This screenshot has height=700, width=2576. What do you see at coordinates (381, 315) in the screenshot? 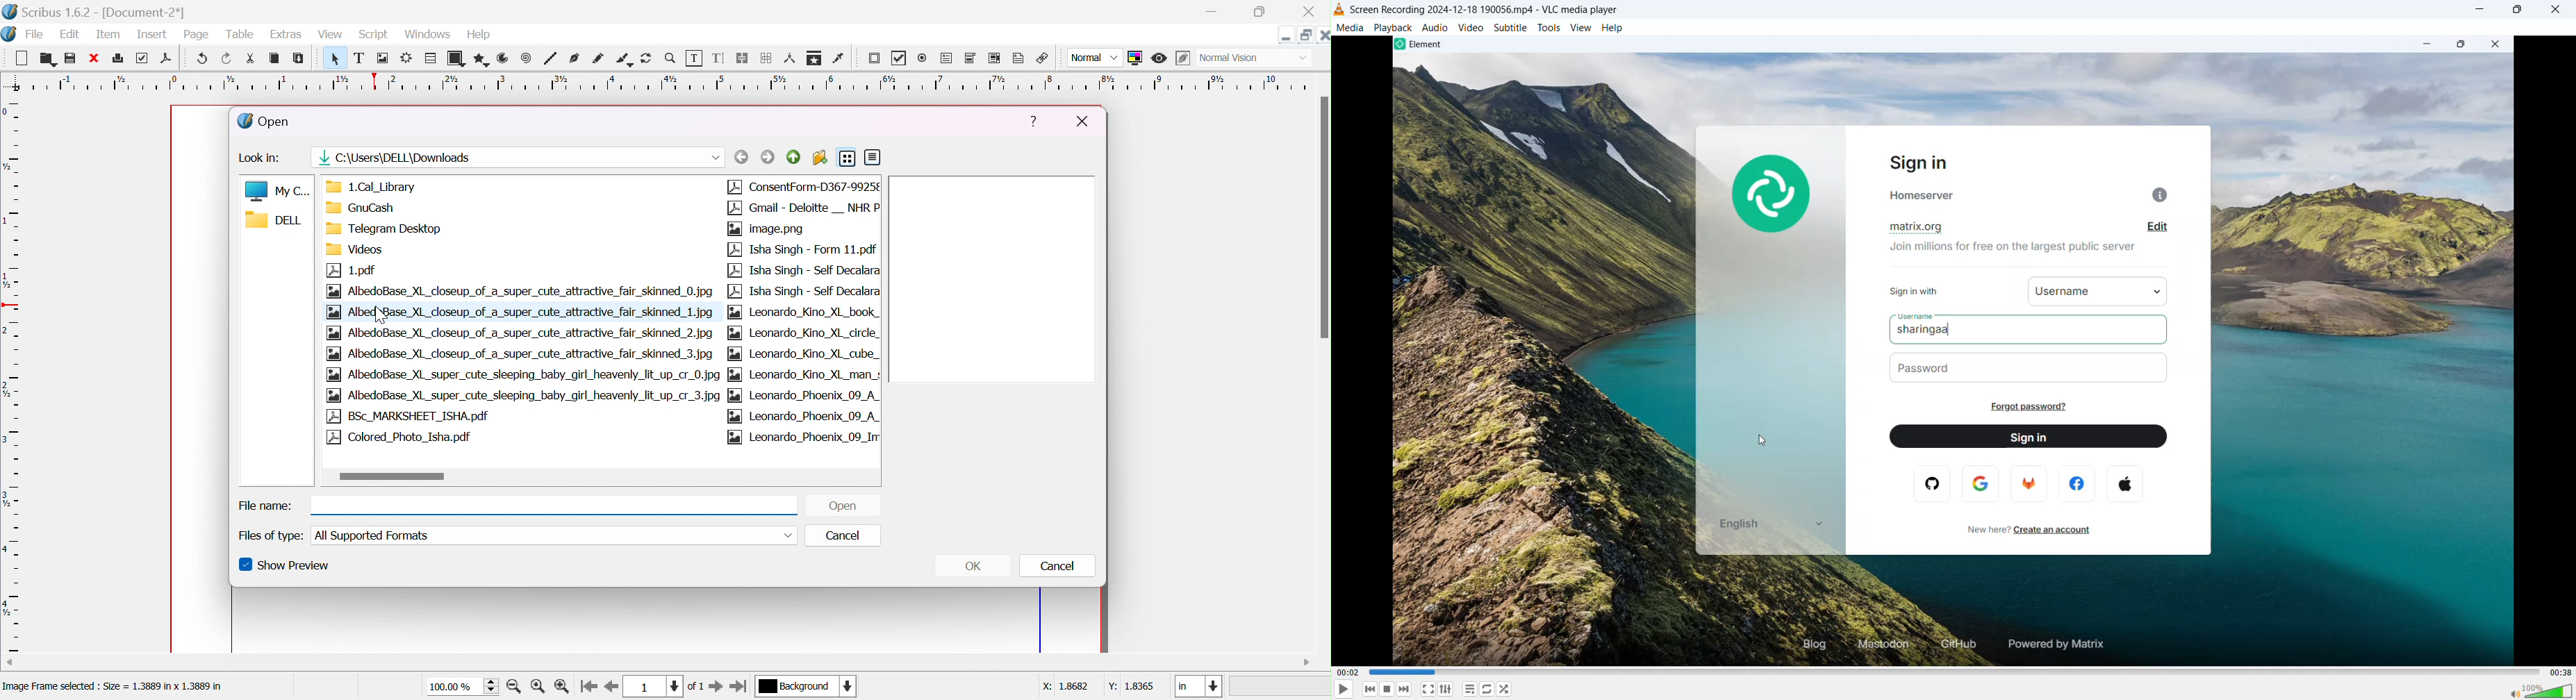
I see `cursor` at bounding box center [381, 315].